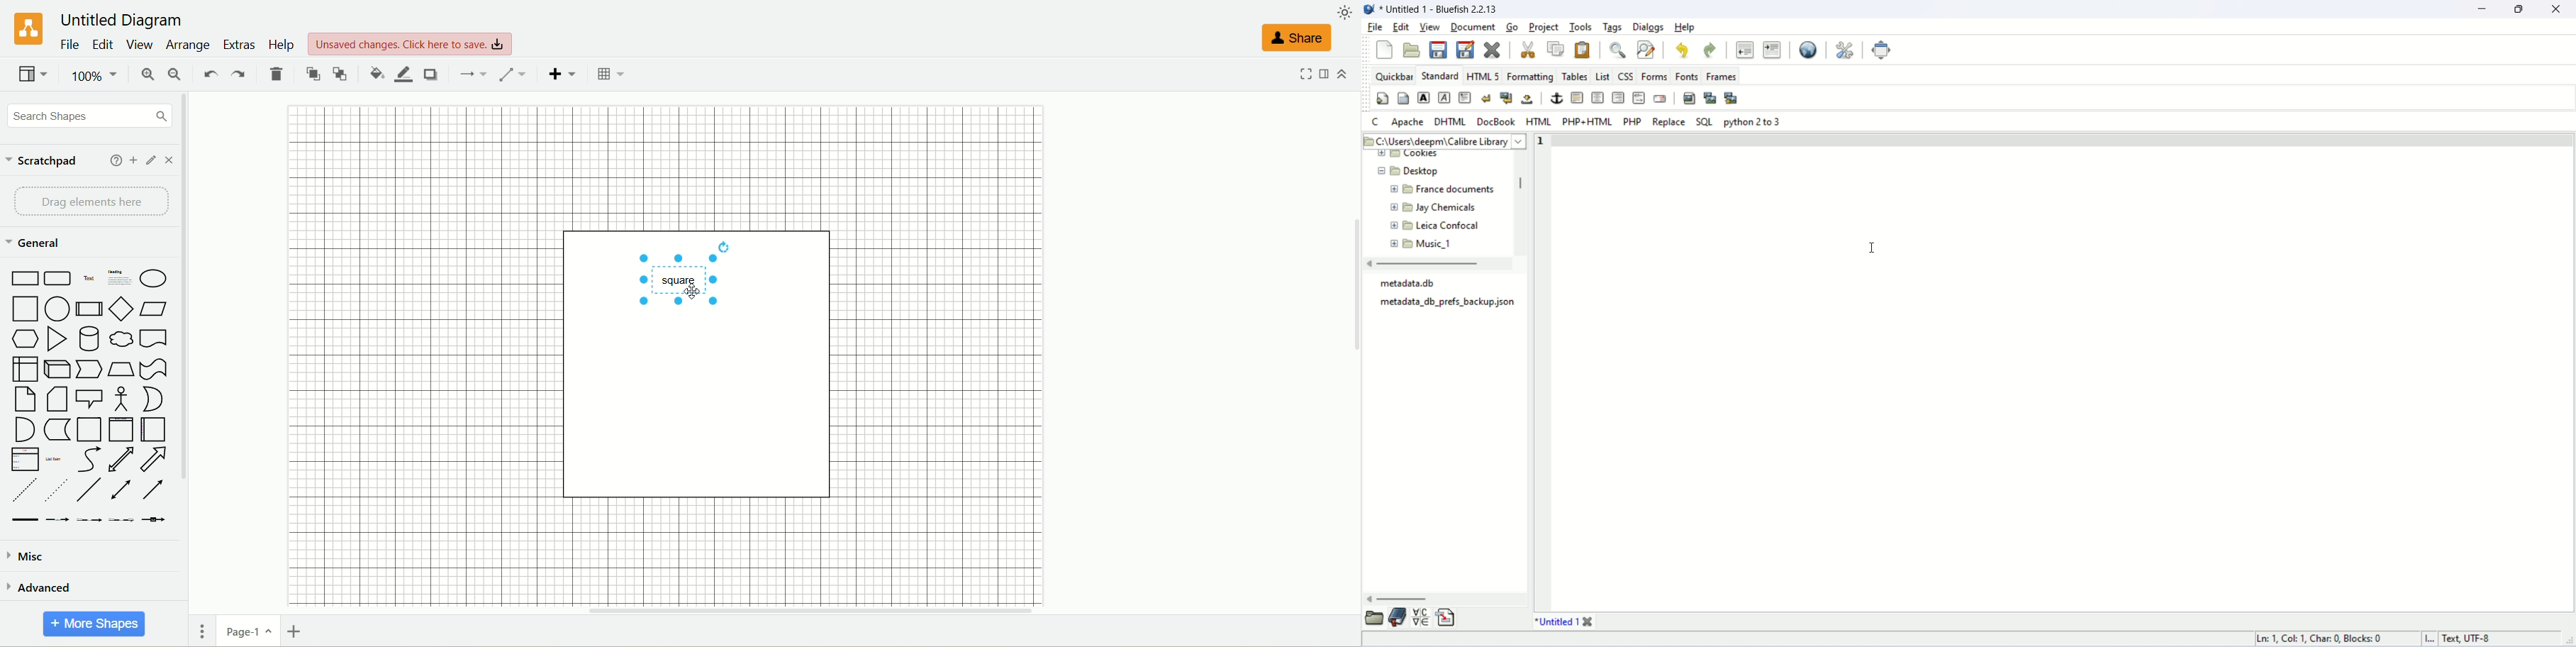 Image resolution: width=2576 pixels, height=672 pixels. Describe the element at coordinates (681, 280) in the screenshot. I see `textbox` at that location.